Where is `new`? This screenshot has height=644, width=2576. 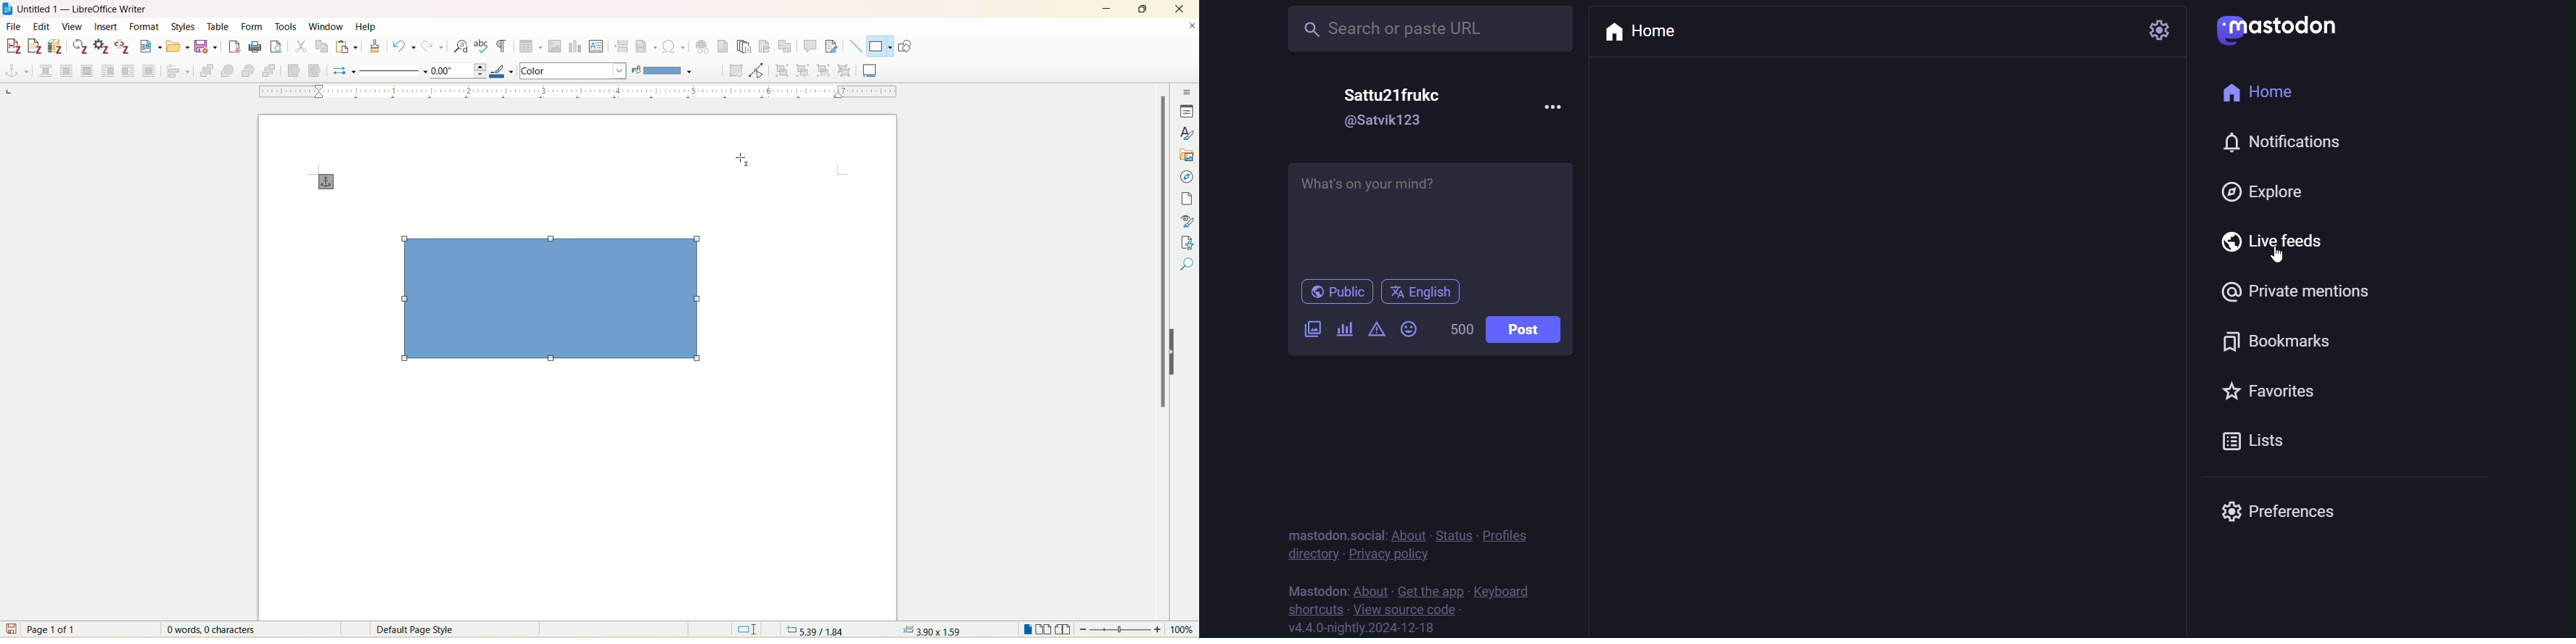
new is located at coordinates (151, 46).